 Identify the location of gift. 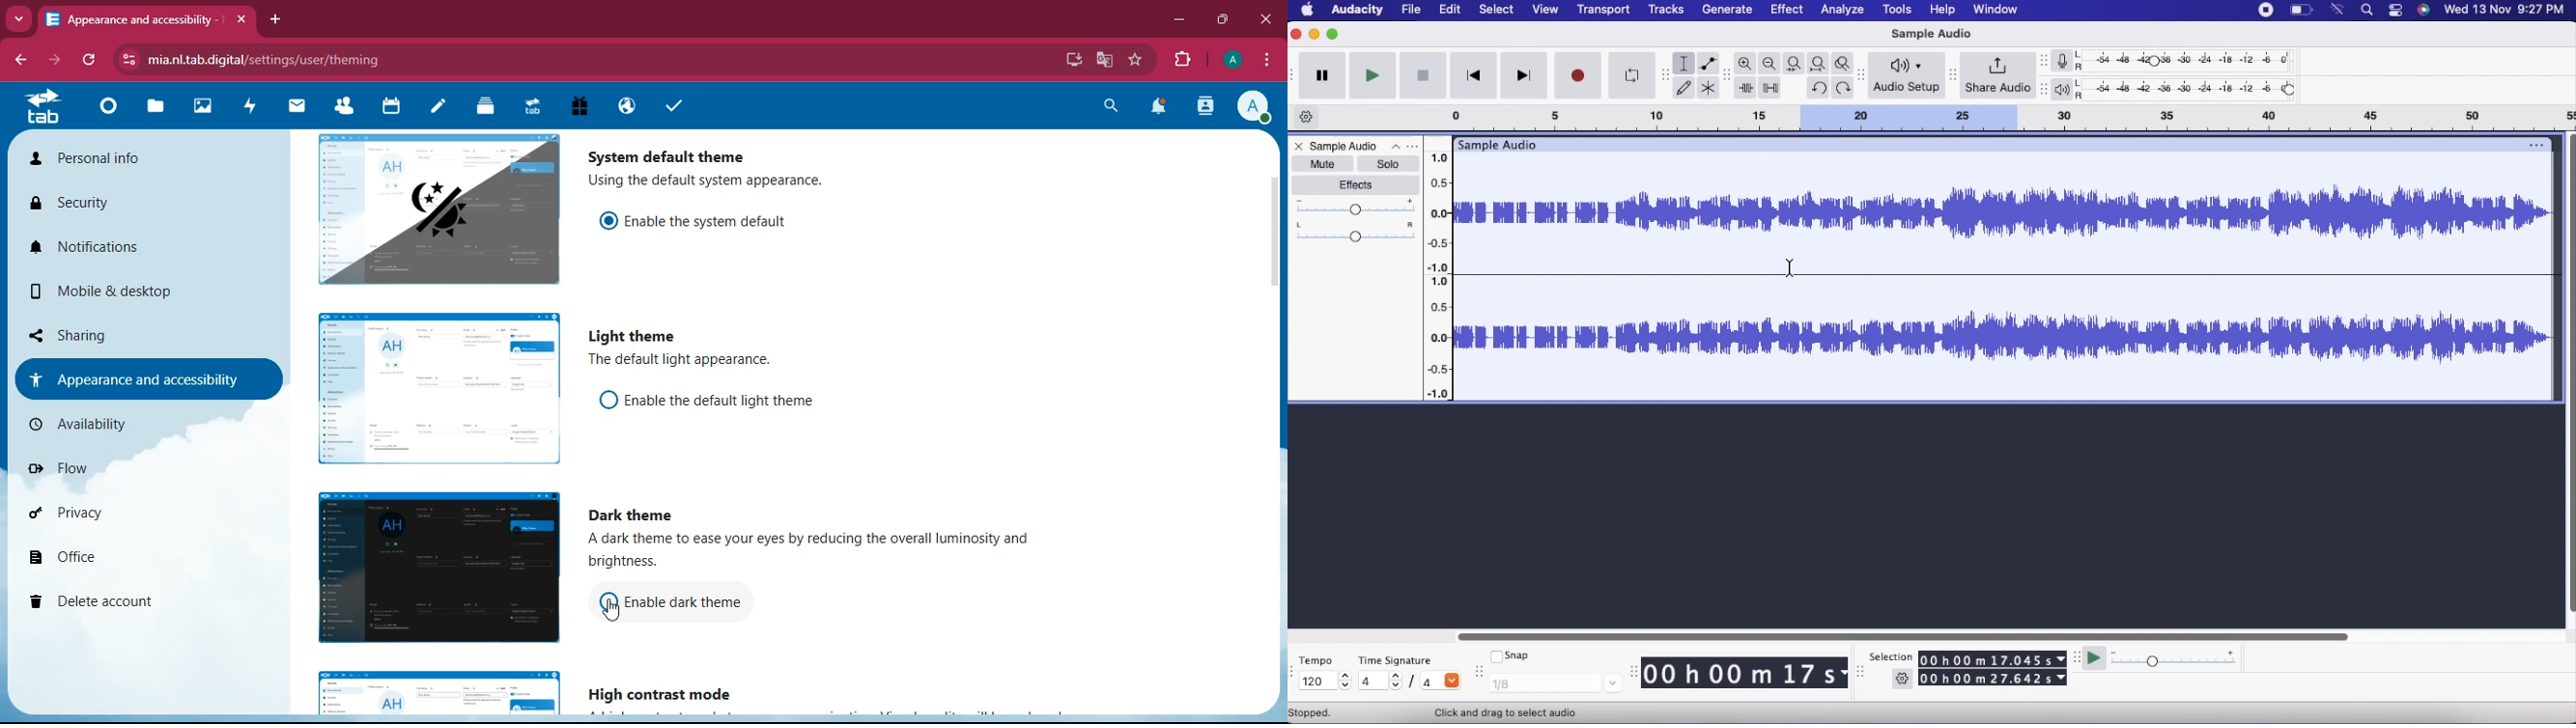
(579, 106).